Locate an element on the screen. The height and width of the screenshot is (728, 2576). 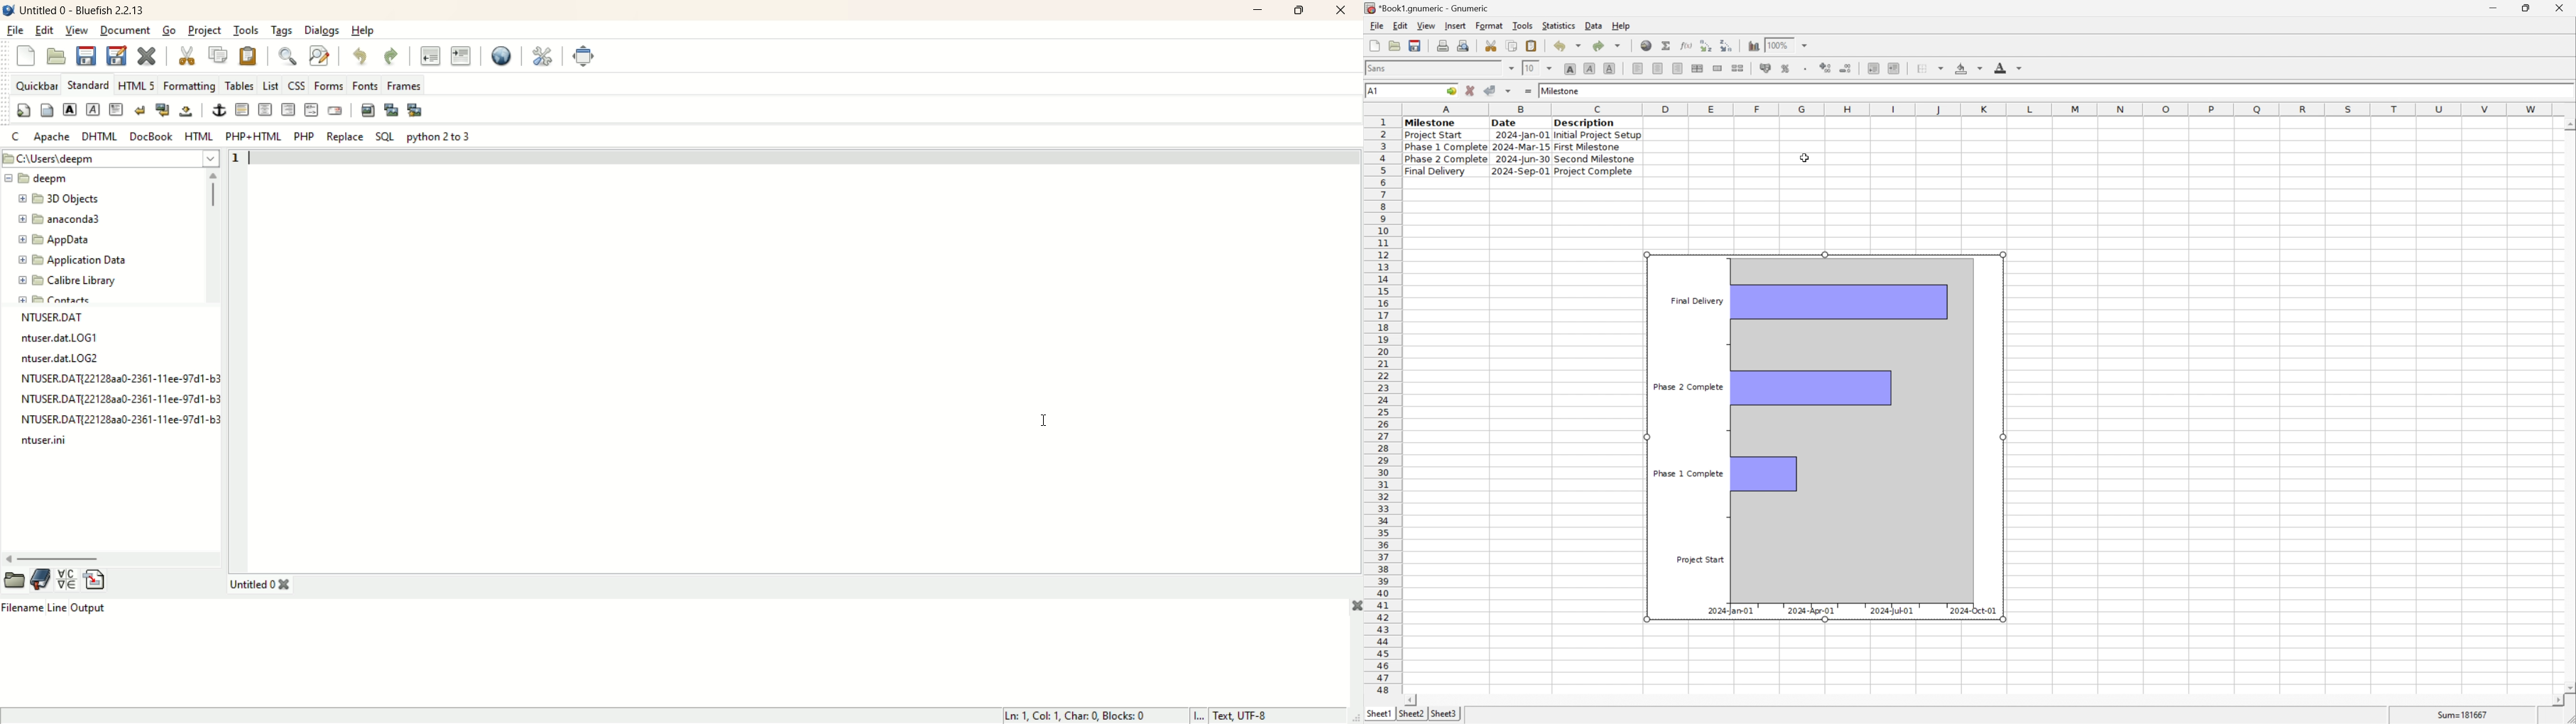
text is located at coordinates (119, 379).